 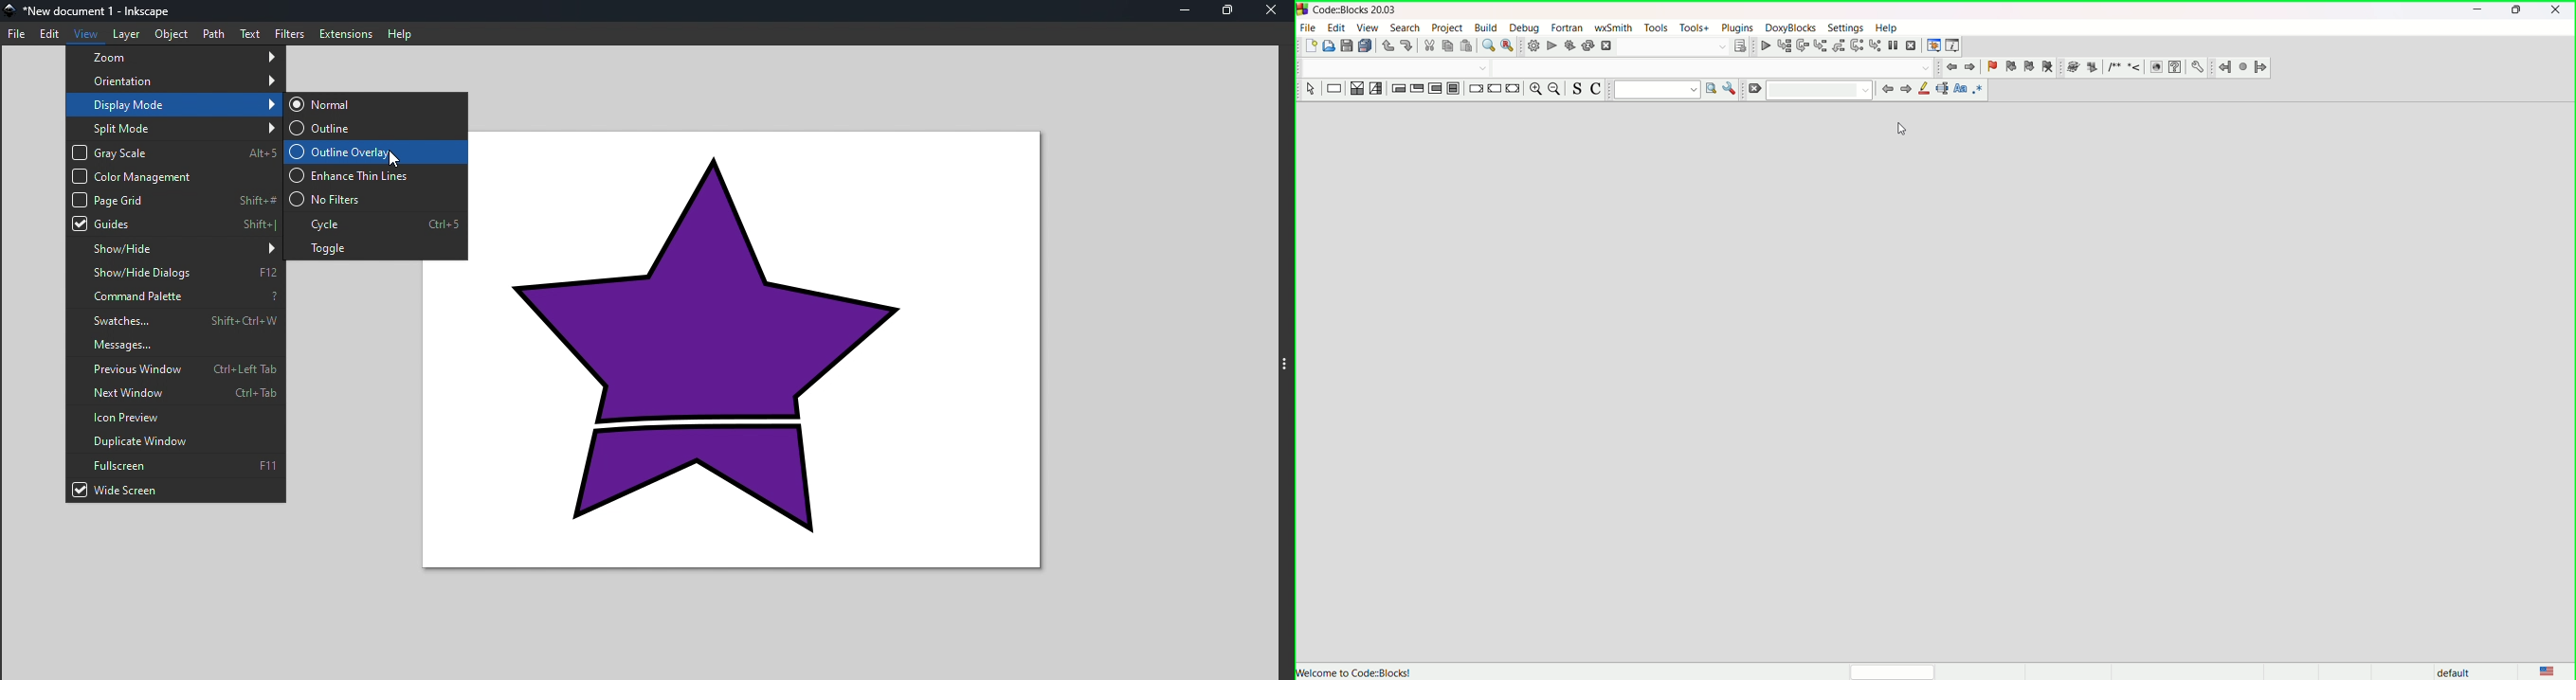 I want to click on toggle bookmark, so click(x=1991, y=65).